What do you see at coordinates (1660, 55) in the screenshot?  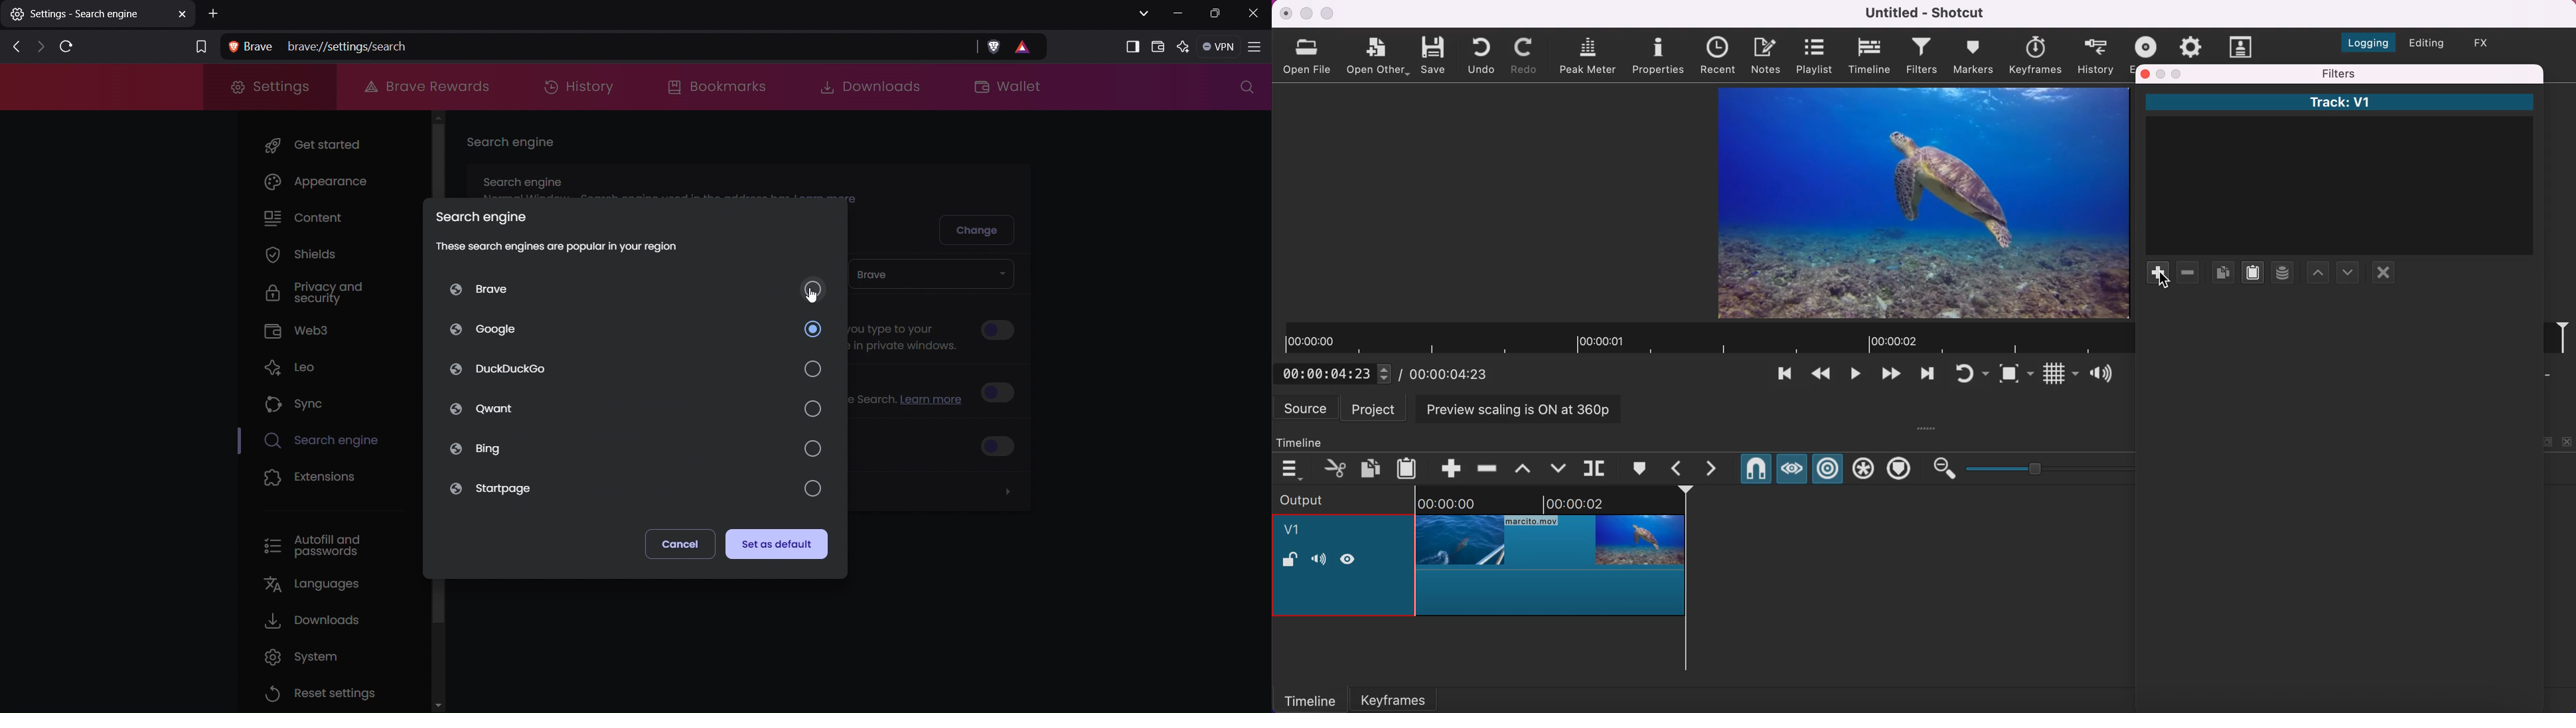 I see `properties` at bounding box center [1660, 55].